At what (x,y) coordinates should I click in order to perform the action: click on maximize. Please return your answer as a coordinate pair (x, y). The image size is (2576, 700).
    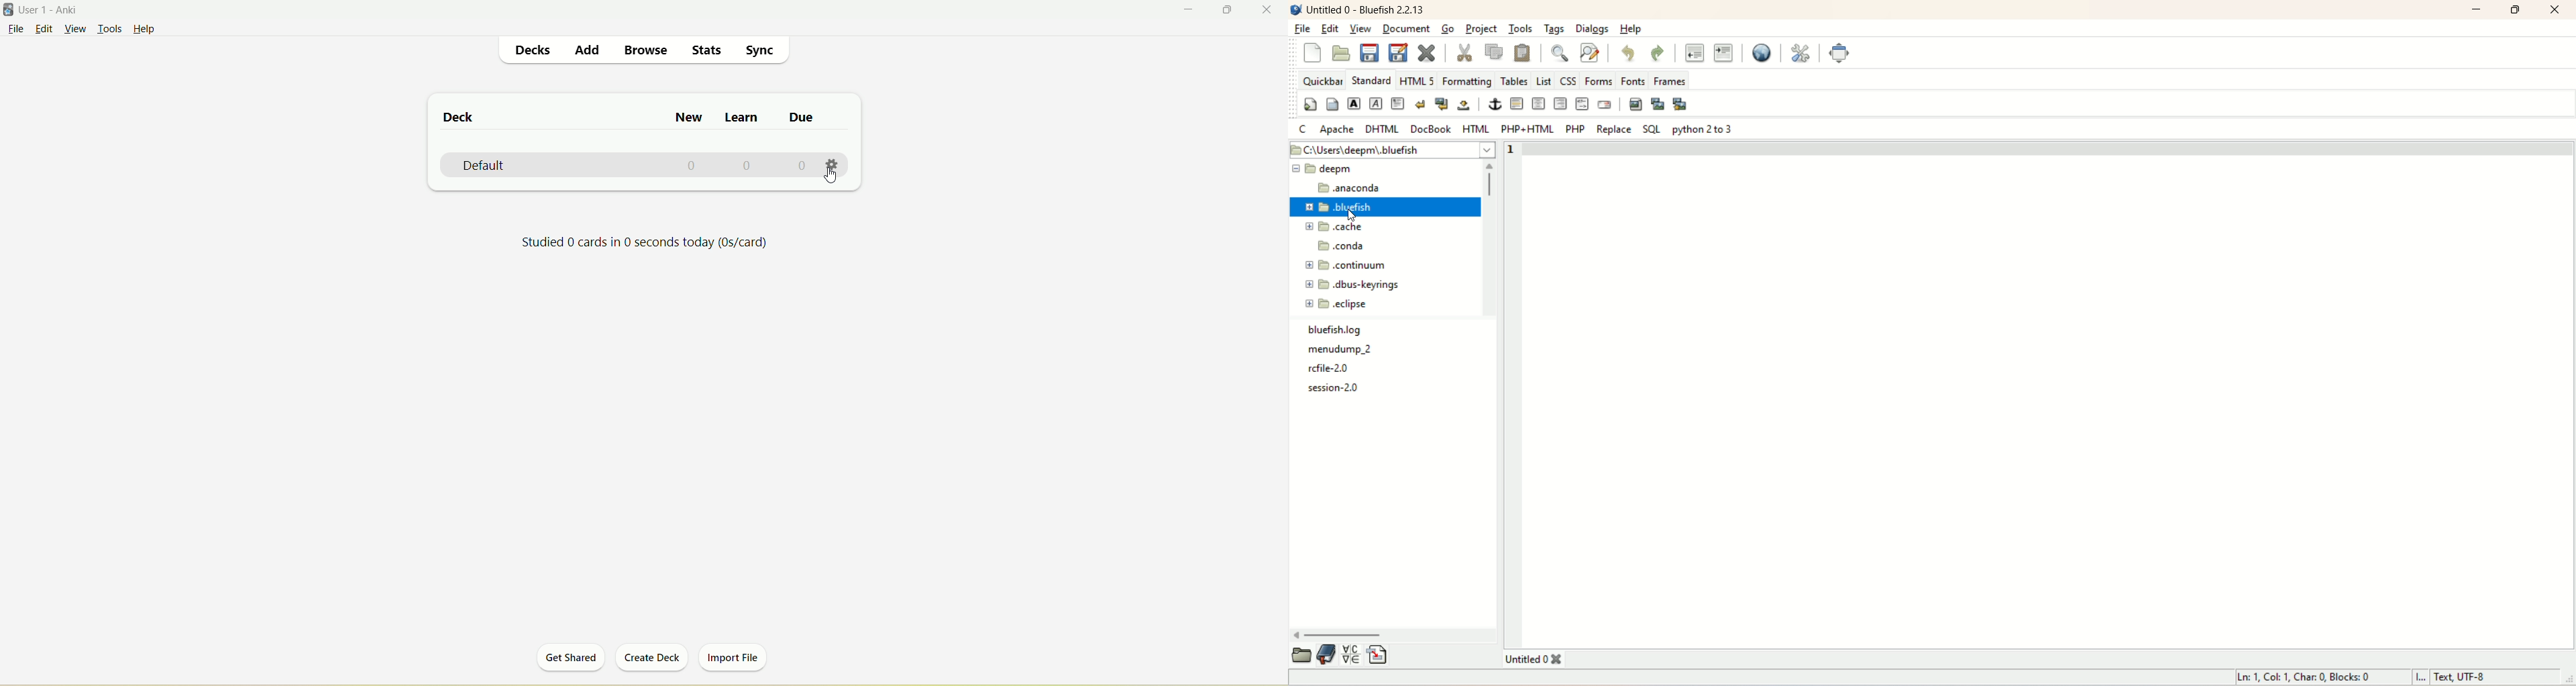
    Looking at the image, I should click on (2518, 10).